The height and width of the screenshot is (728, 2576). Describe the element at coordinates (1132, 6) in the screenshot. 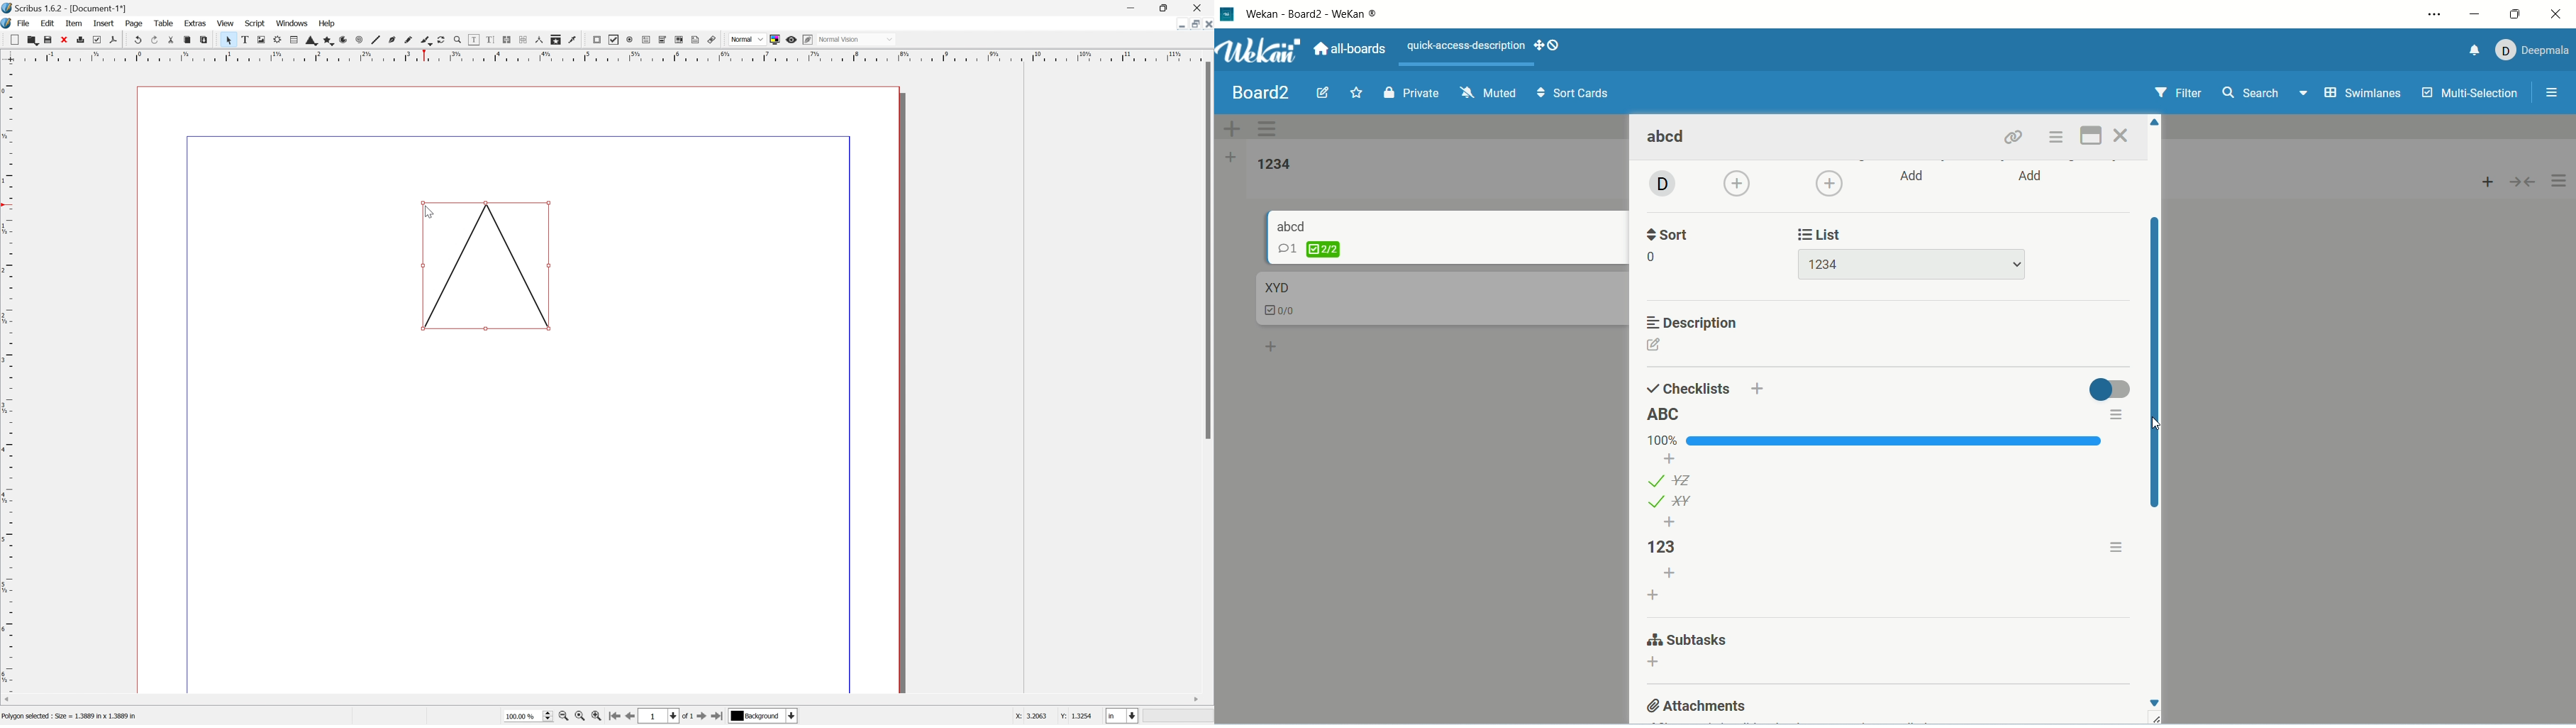

I see `Minimize` at that location.